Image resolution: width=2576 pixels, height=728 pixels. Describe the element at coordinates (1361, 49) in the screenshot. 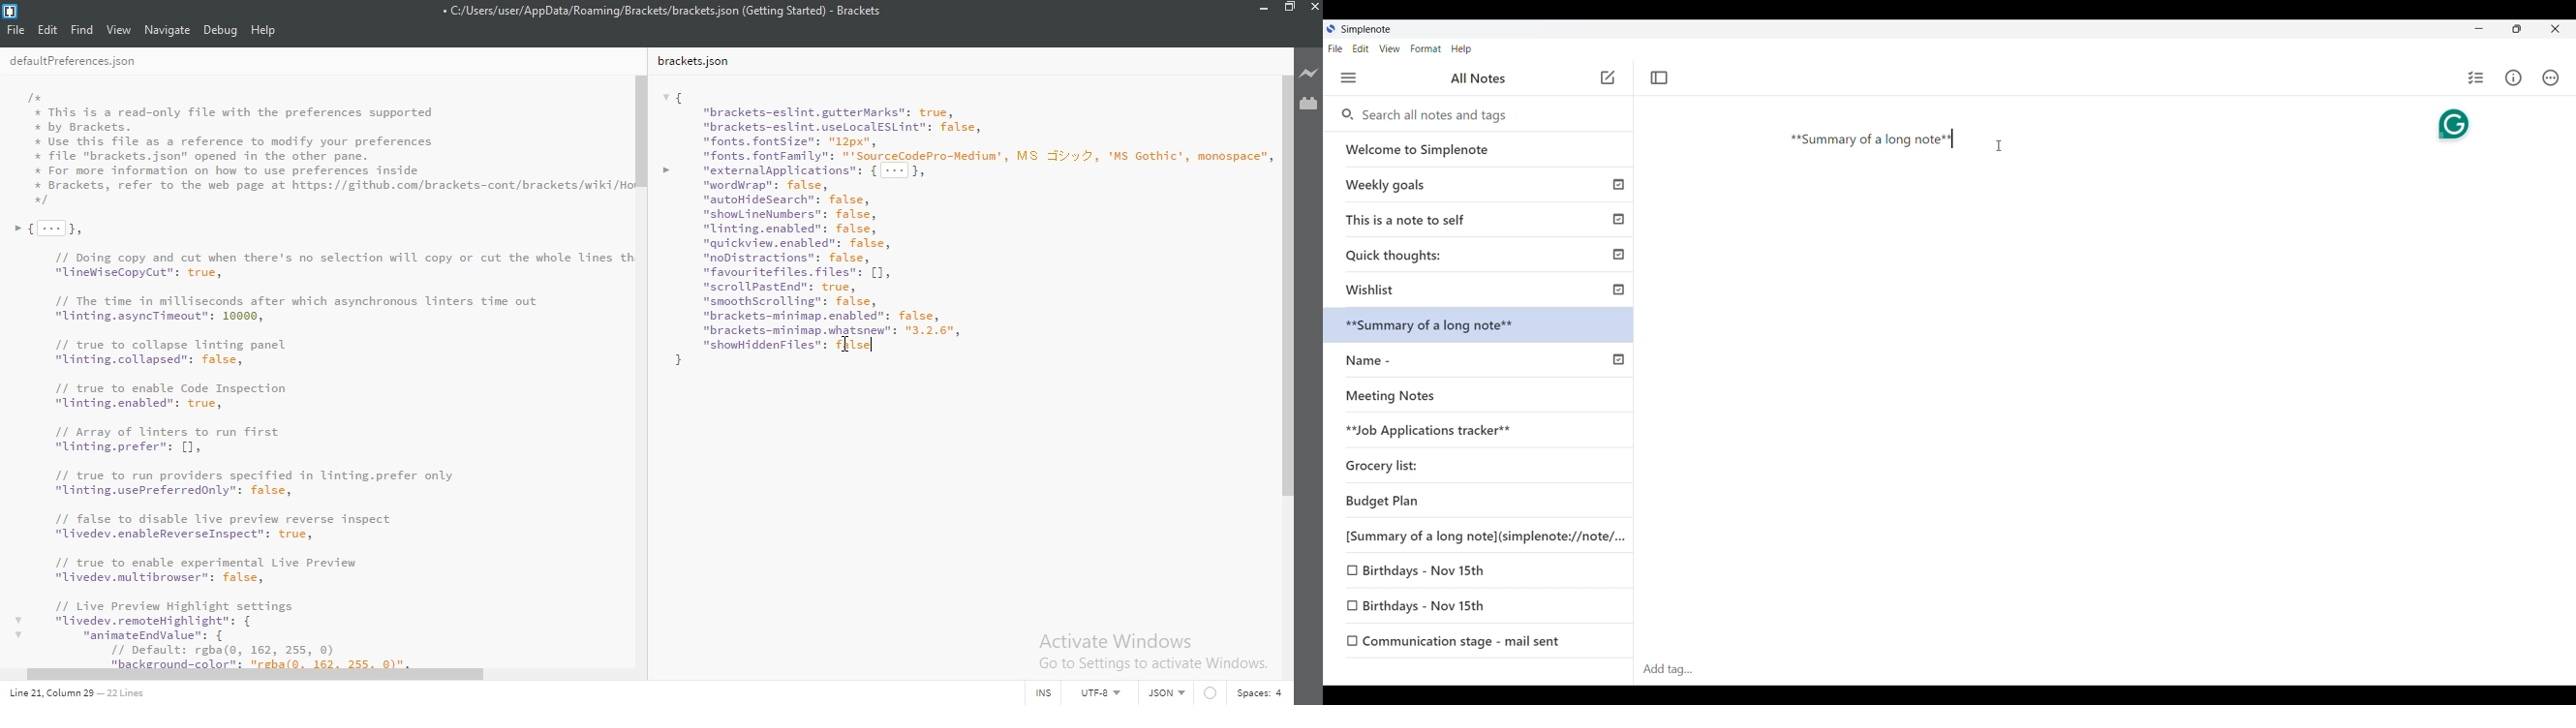

I see `Edit` at that location.